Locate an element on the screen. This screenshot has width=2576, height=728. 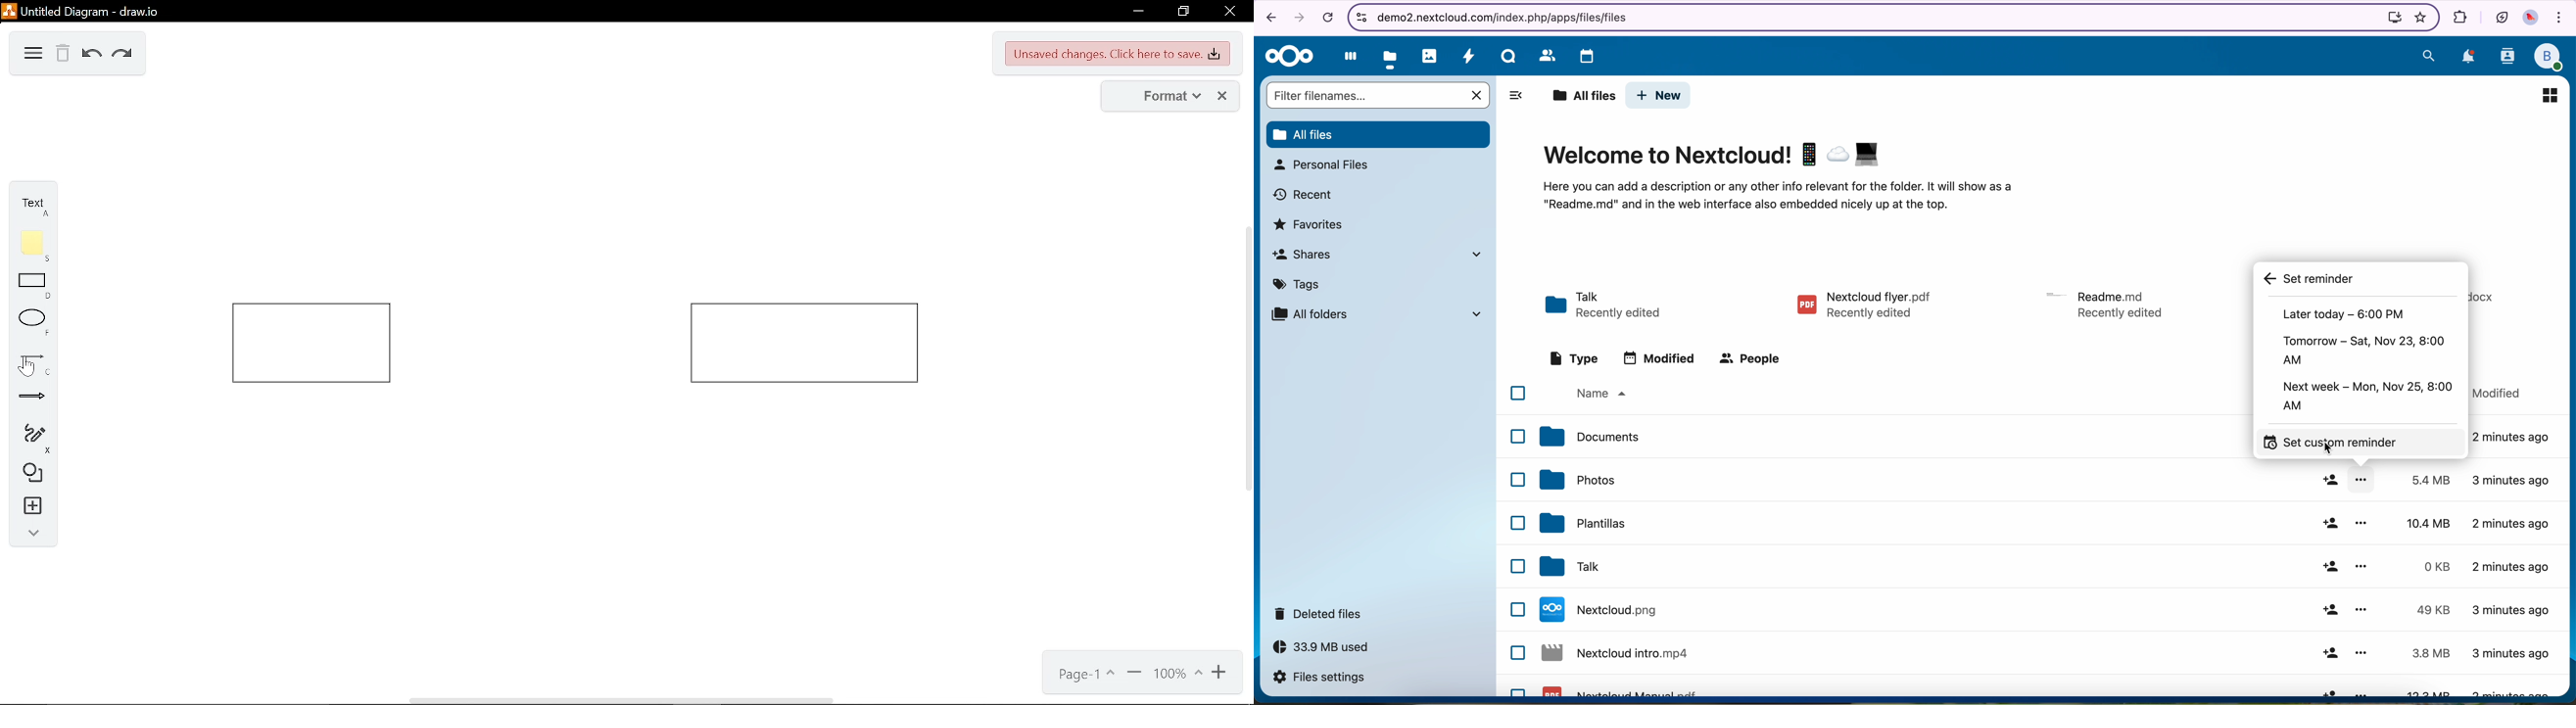
13.3 is located at coordinates (2431, 690).